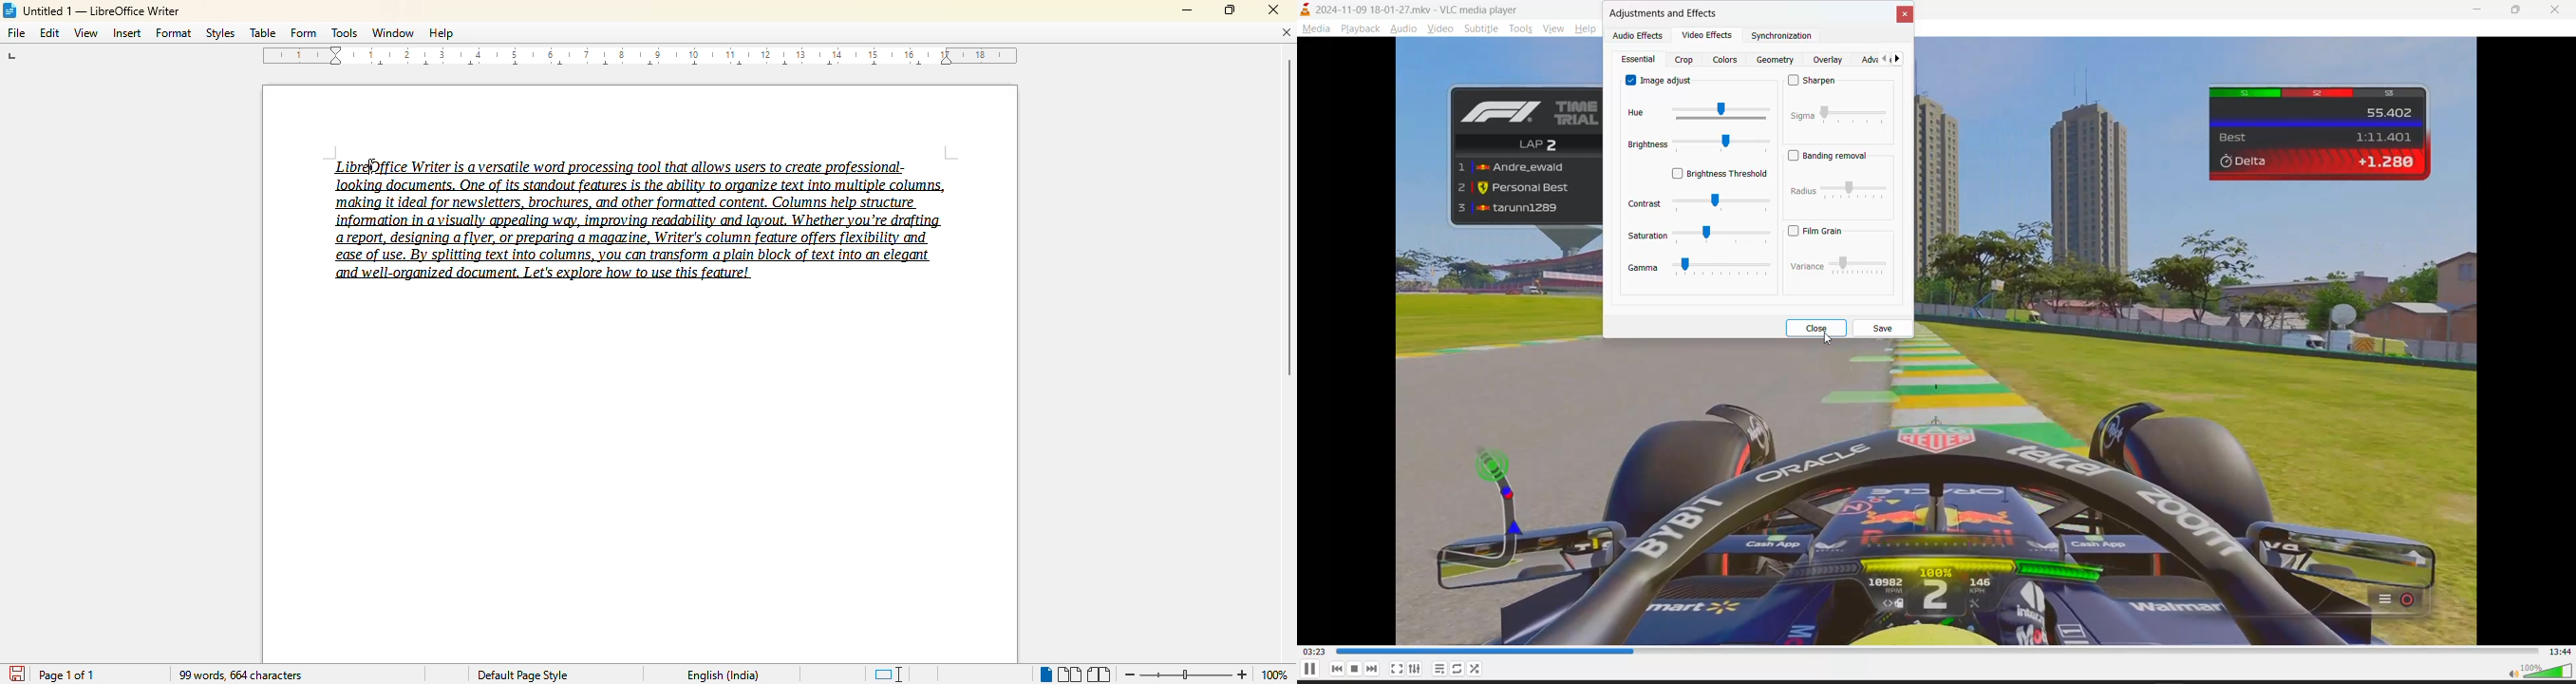  What do you see at coordinates (15, 32) in the screenshot?
I see `file` at bounding box center [15, 32].